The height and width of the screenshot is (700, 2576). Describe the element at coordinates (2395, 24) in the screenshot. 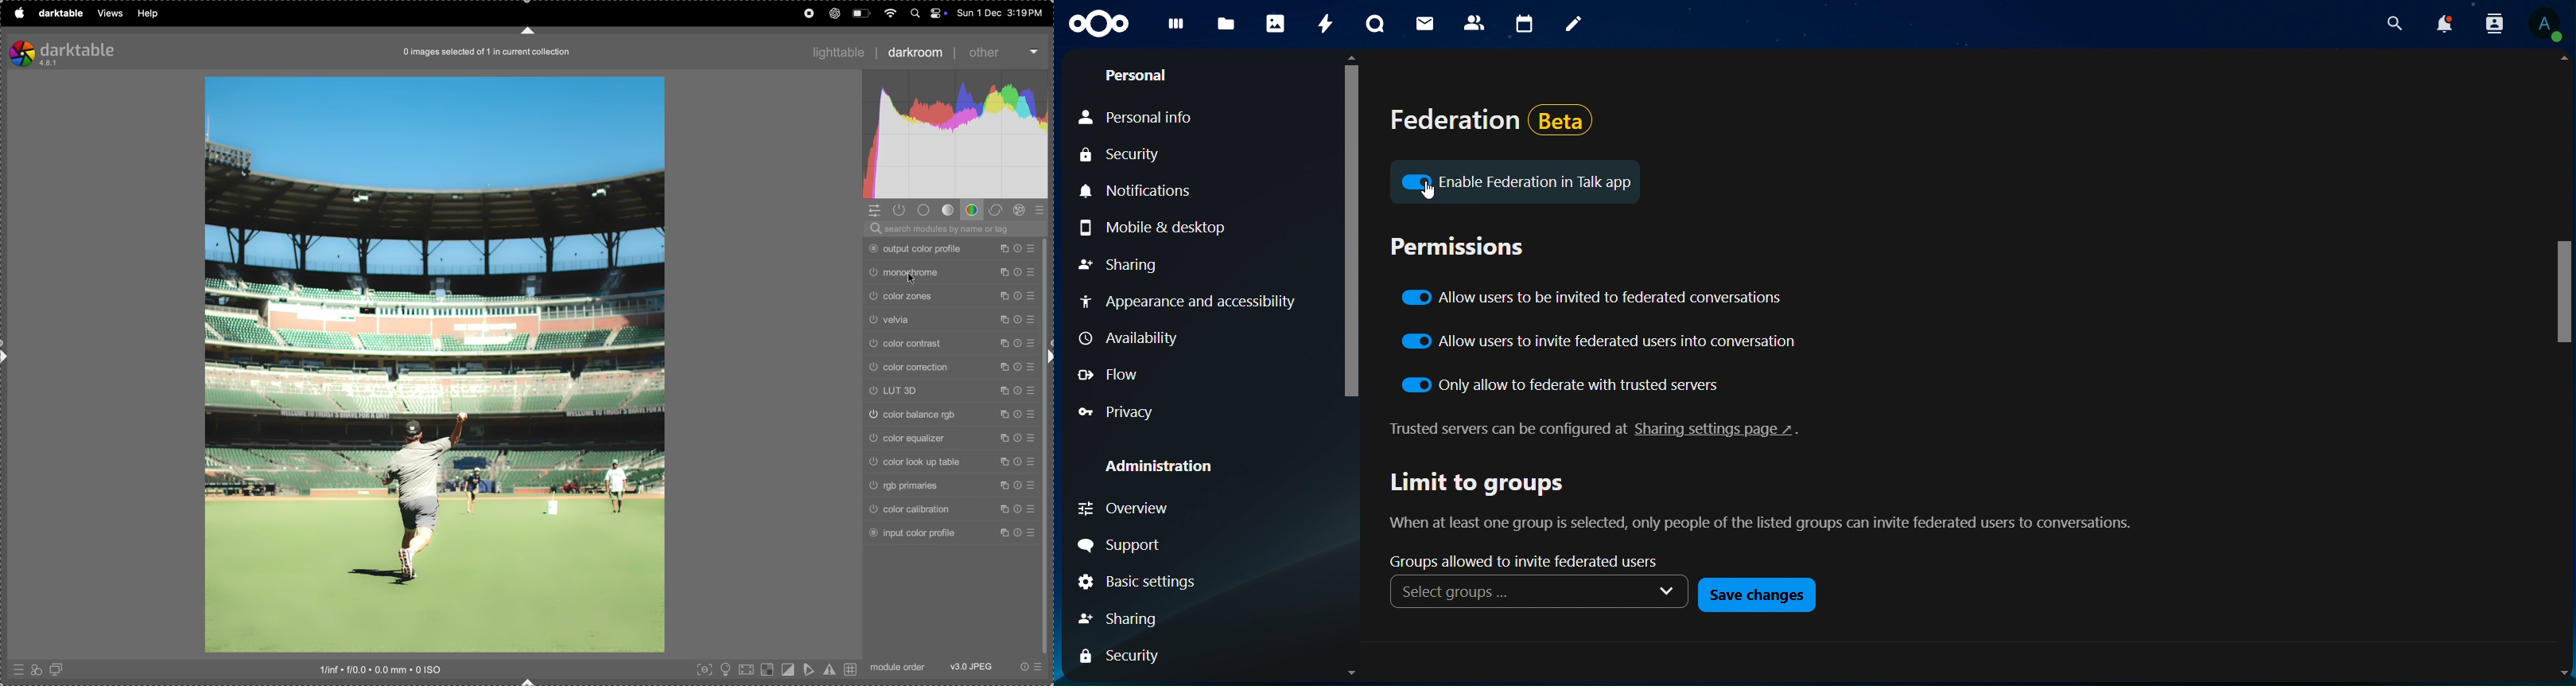

I see `search` at that location.